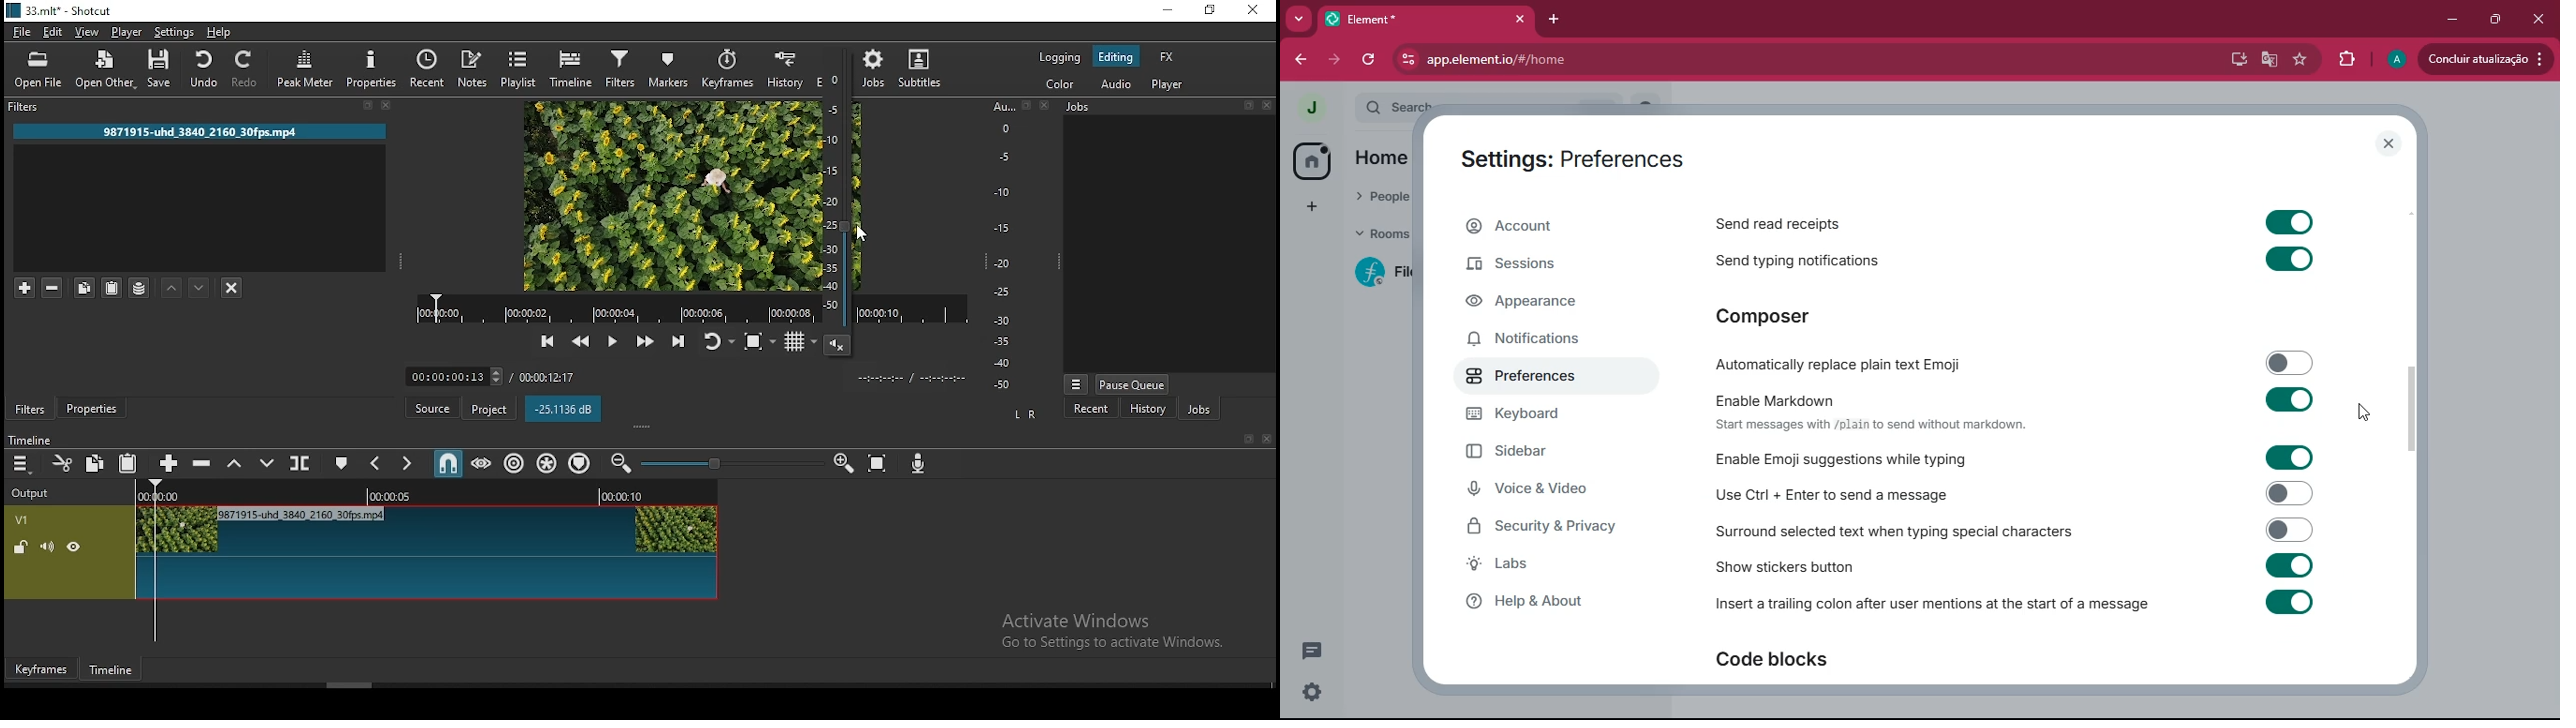 The height and width of the screenshot is (728, 2576). Describe the element at coordinates (23, 464) in the screenshot. I see `menu` at that location.